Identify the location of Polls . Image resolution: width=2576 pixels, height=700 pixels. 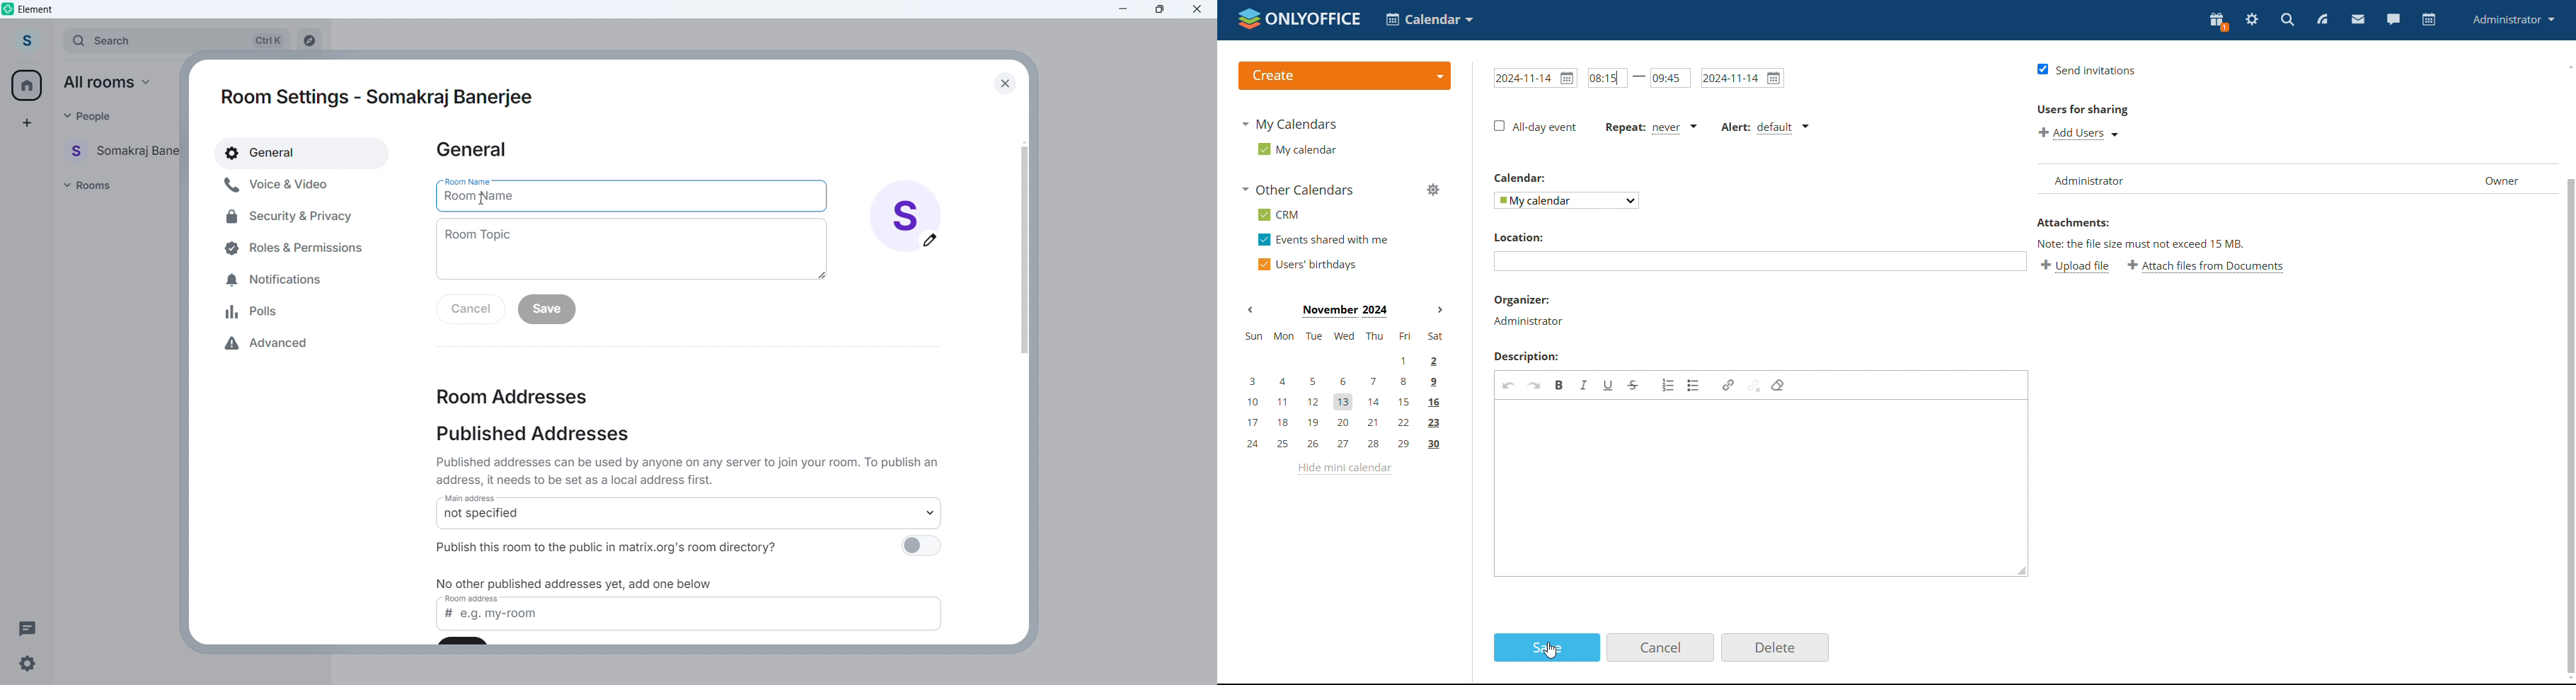
(254, 311).